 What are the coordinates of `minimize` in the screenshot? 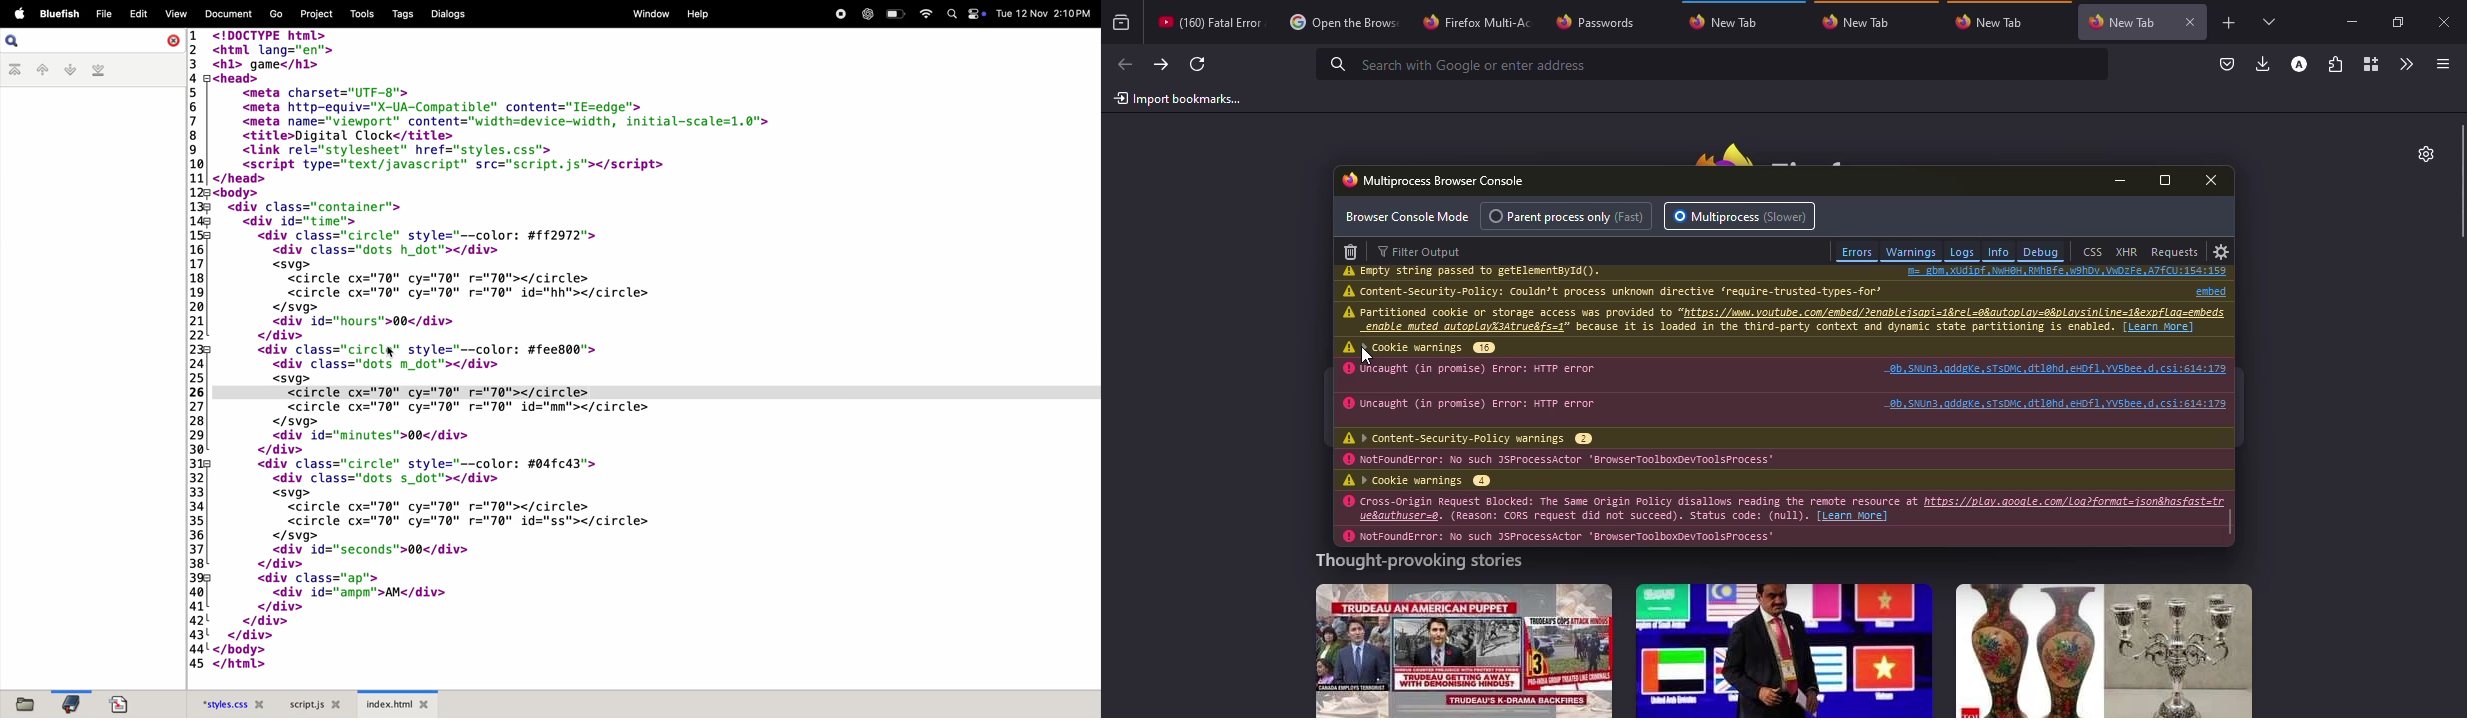 It's located at (2348, 19).